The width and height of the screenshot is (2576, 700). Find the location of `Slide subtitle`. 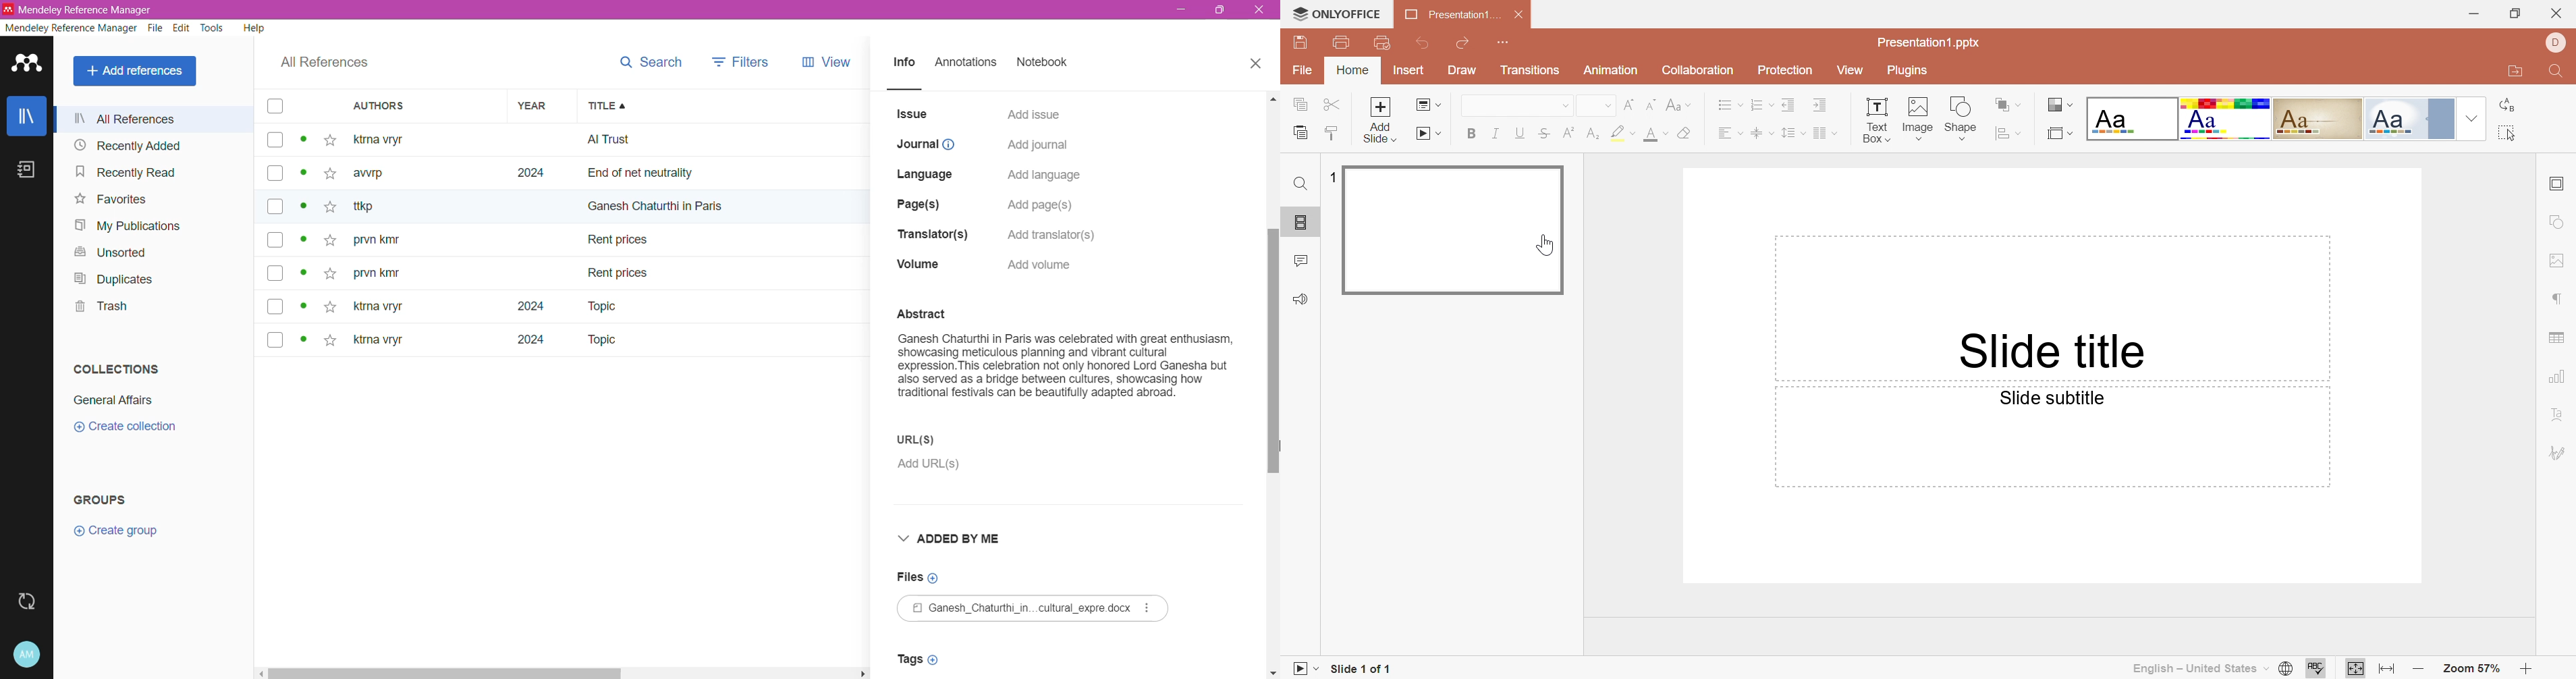

Slide subtitle is located at coordinates (2052, 399).